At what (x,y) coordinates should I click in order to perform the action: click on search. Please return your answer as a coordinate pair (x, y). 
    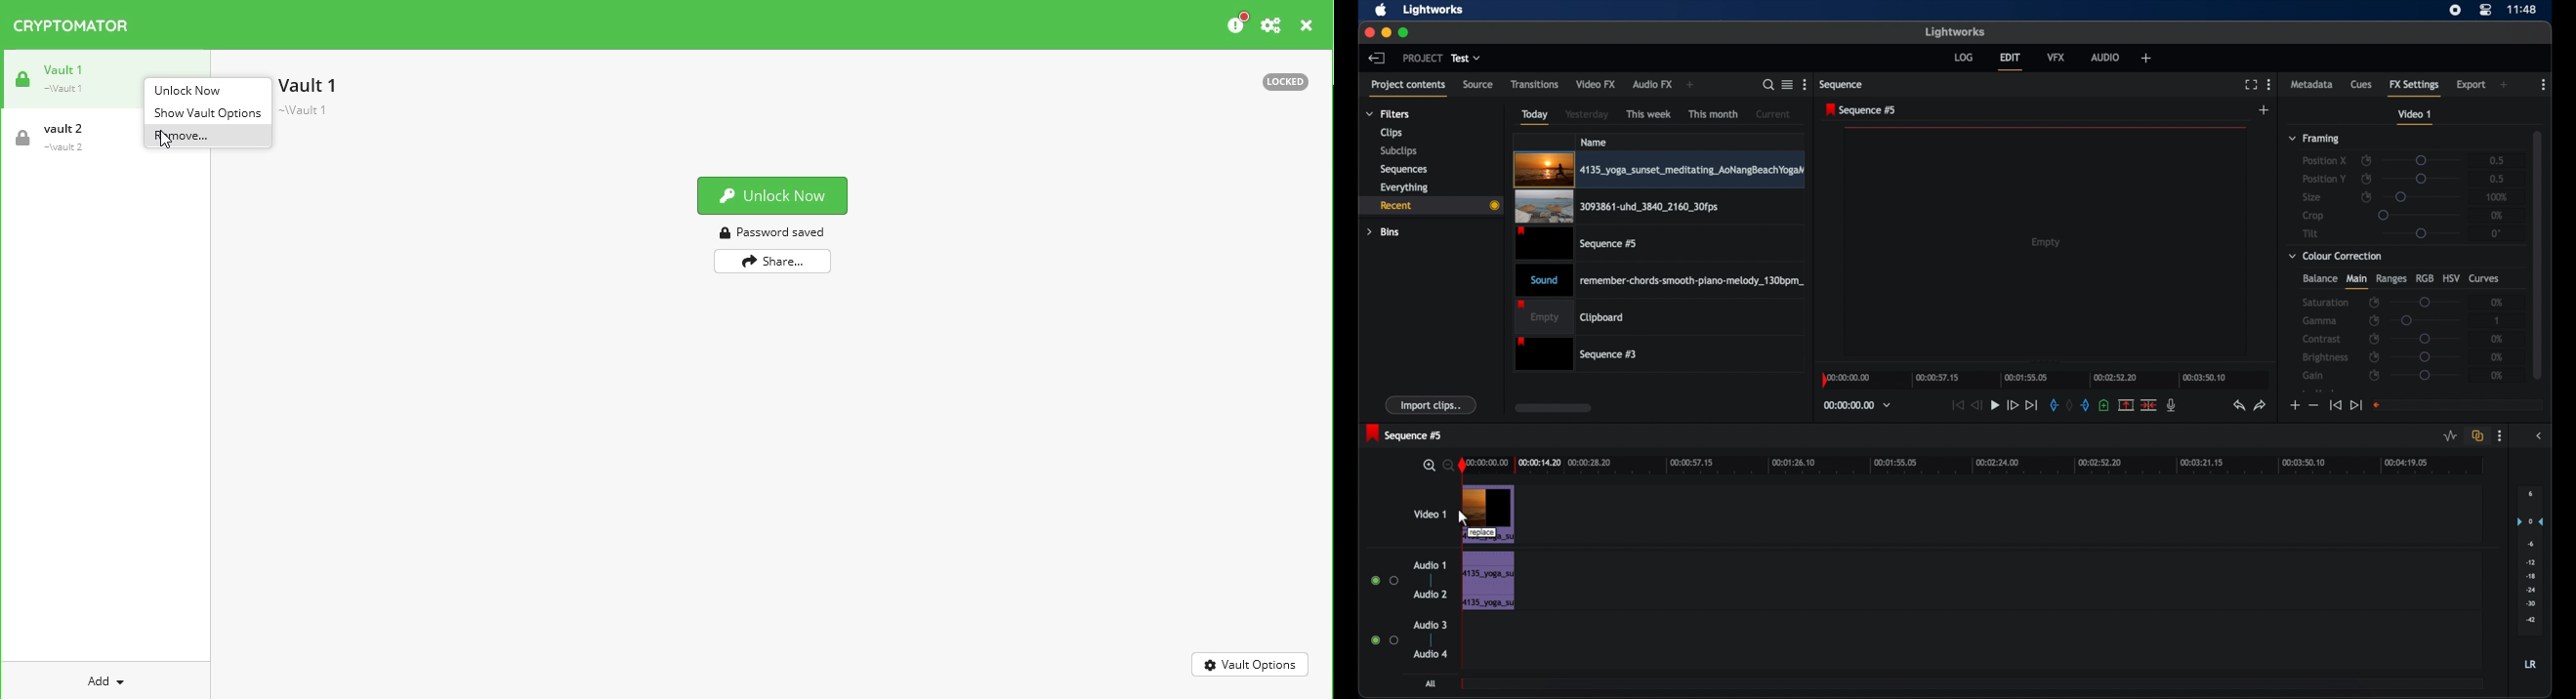
    Looking at the image, I should click on (1769, 85).